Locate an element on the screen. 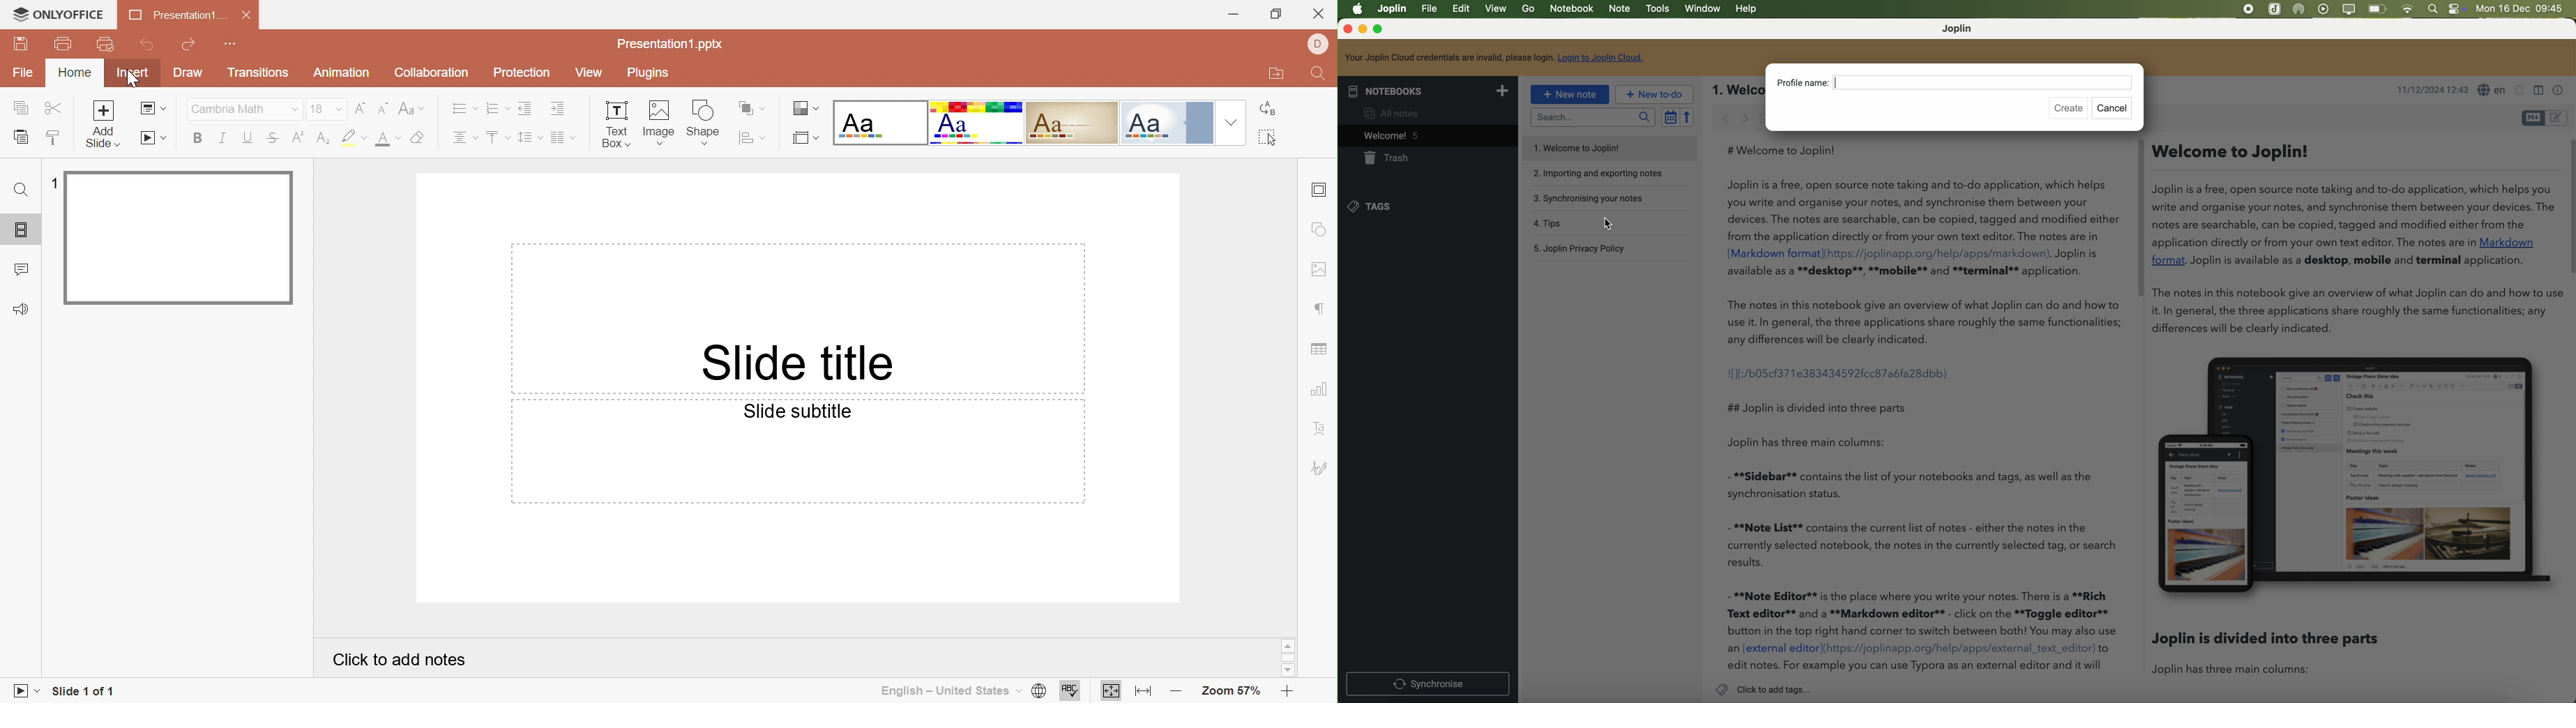 This screenshot has height=728, width=2576. 11/12/2024 12:43 is located at coordinates (2432, 90).